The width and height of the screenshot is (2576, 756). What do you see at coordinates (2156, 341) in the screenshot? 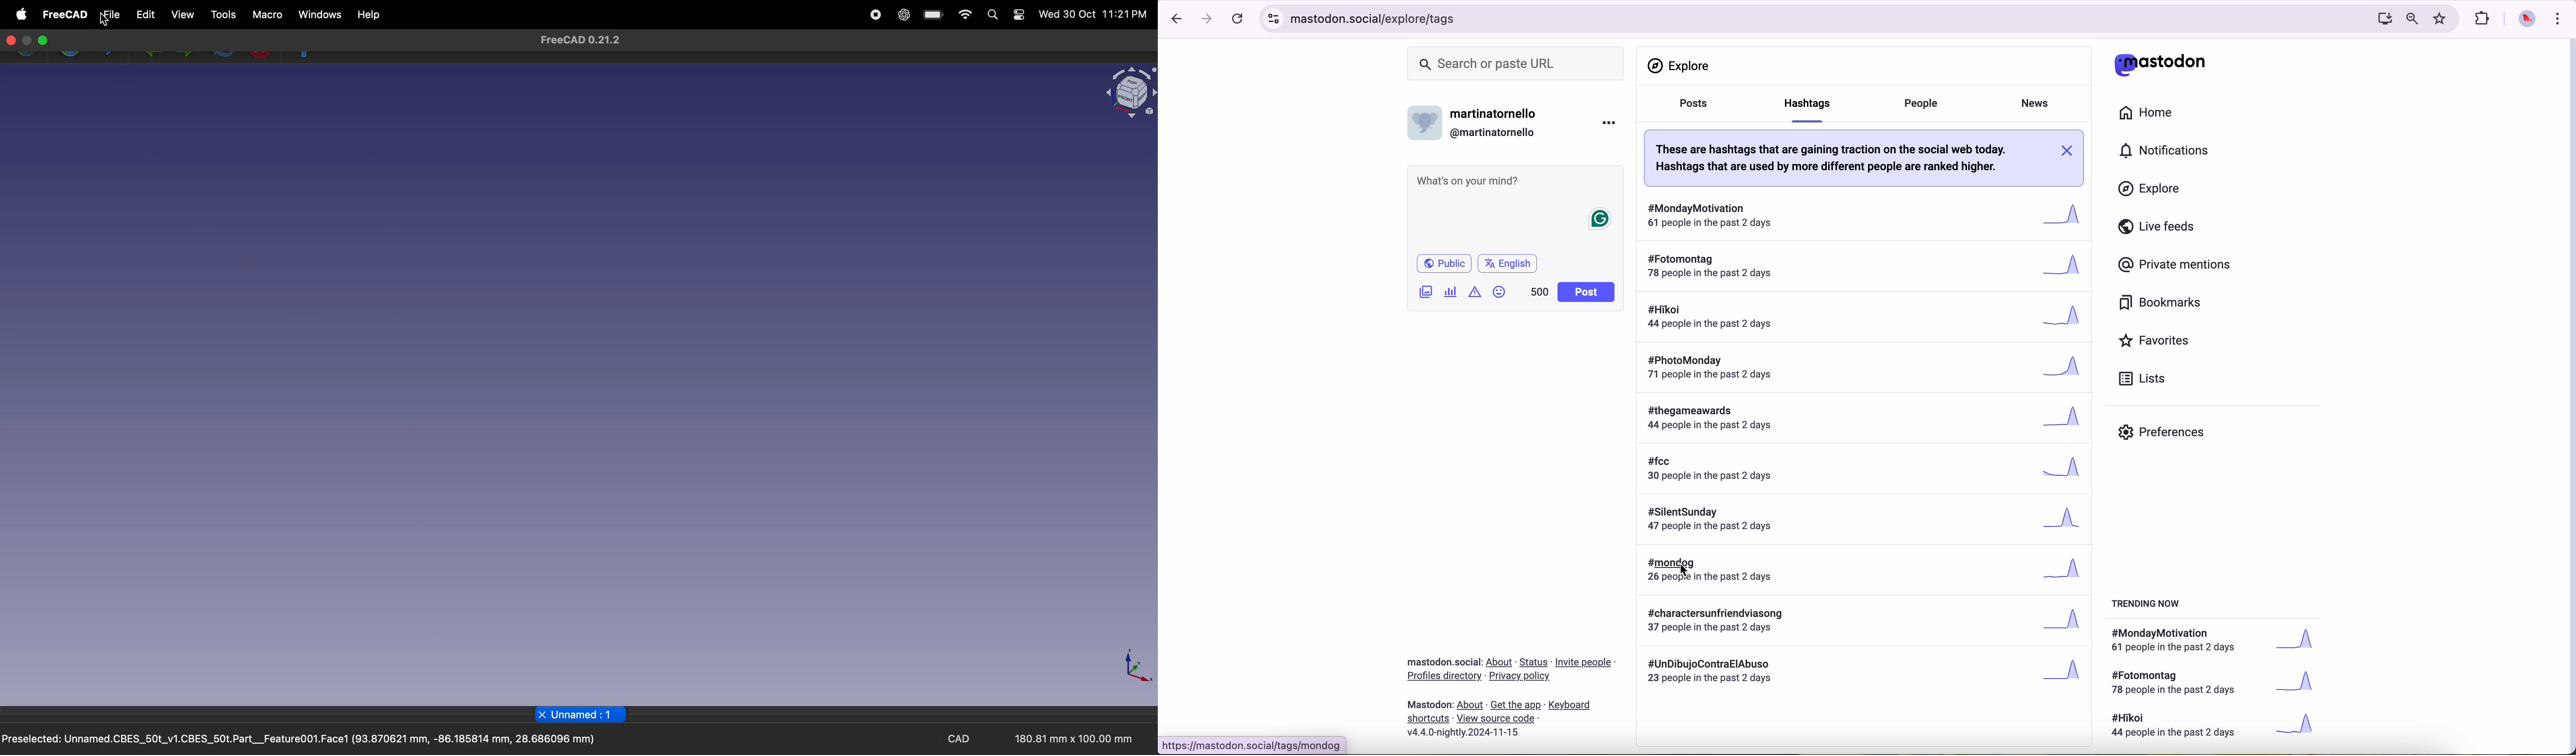
I see `favorites` at bounding box center [2156, 341].